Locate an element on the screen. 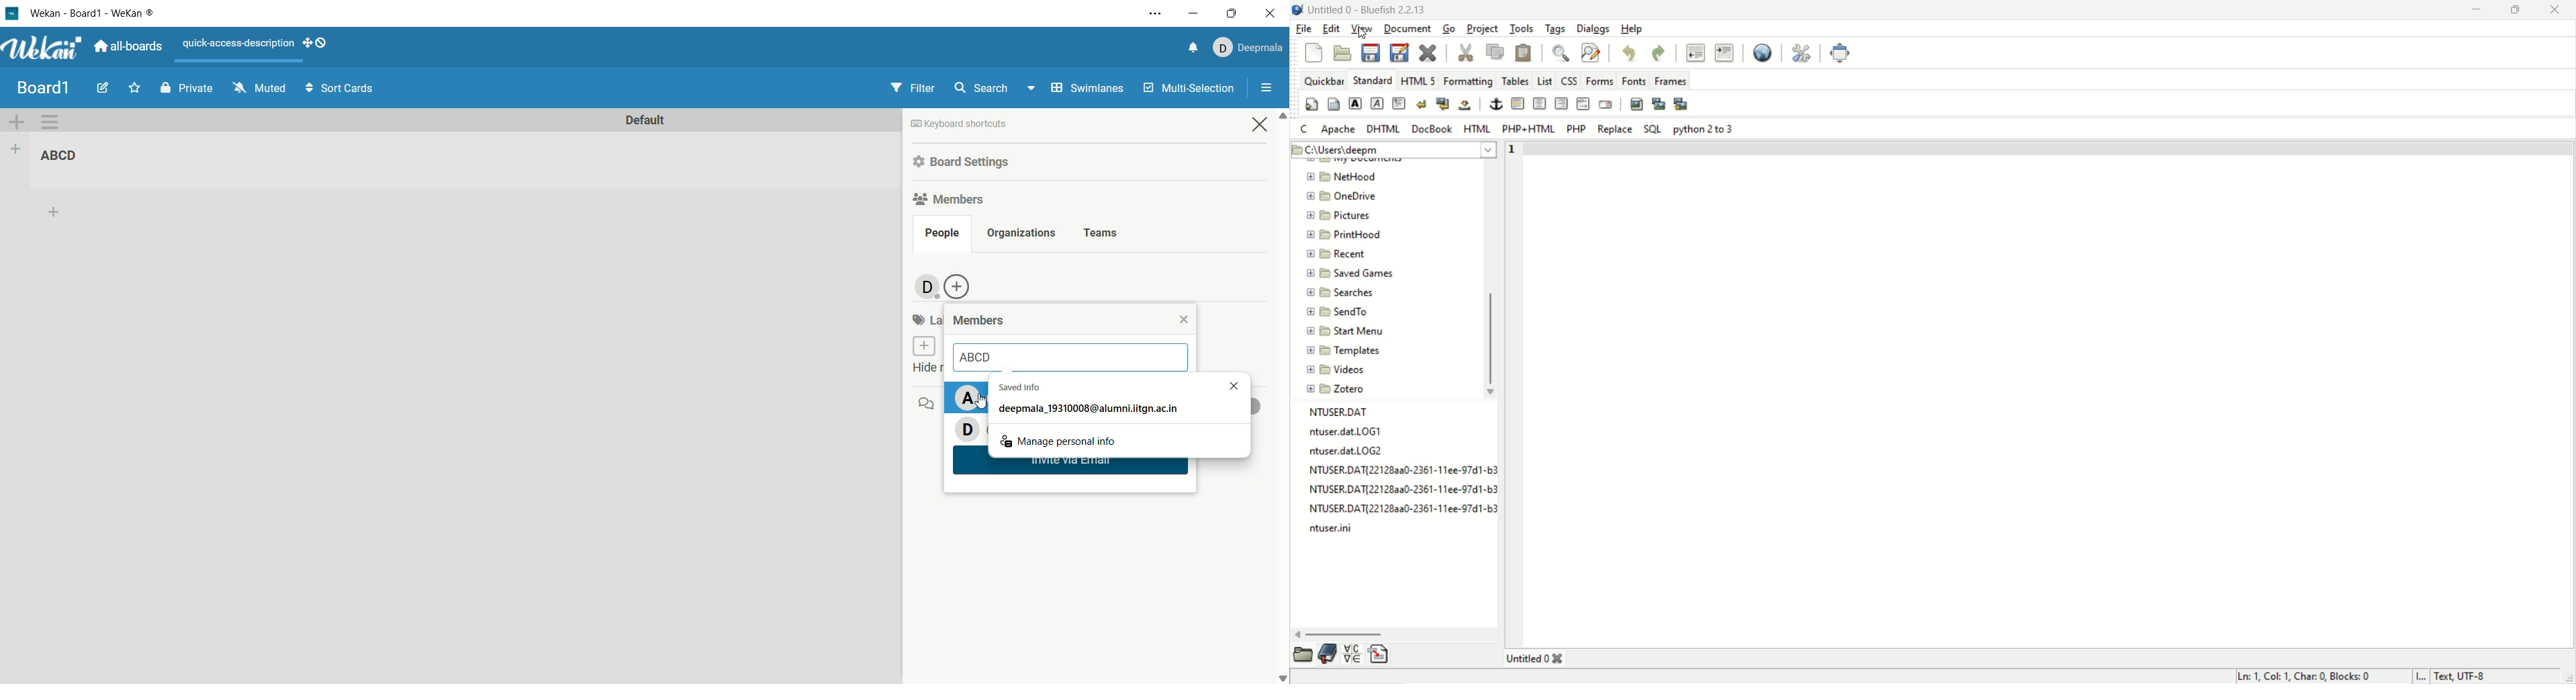 The width and height of the screenshot is (2576, 700). preview in browser is located at coordinates (1763, 54).